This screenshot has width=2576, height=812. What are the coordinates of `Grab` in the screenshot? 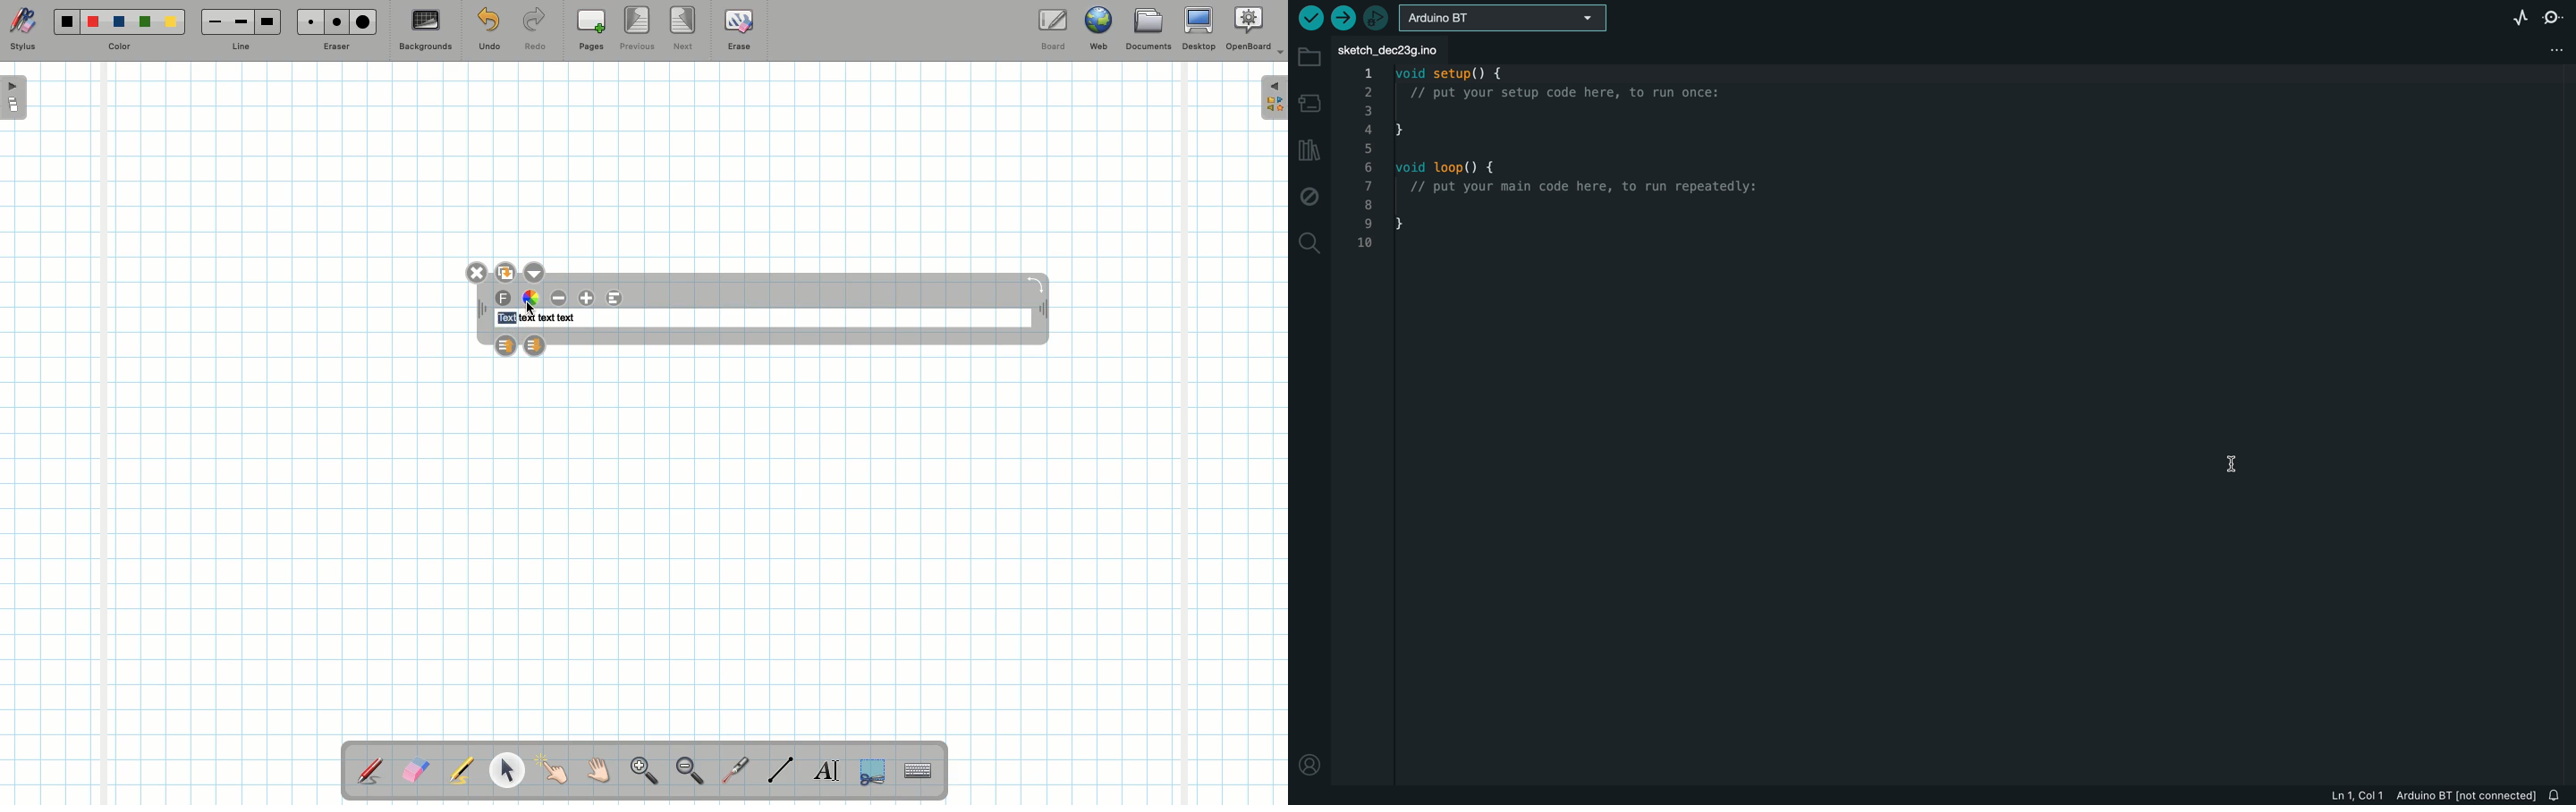 It's located at (599, 773).